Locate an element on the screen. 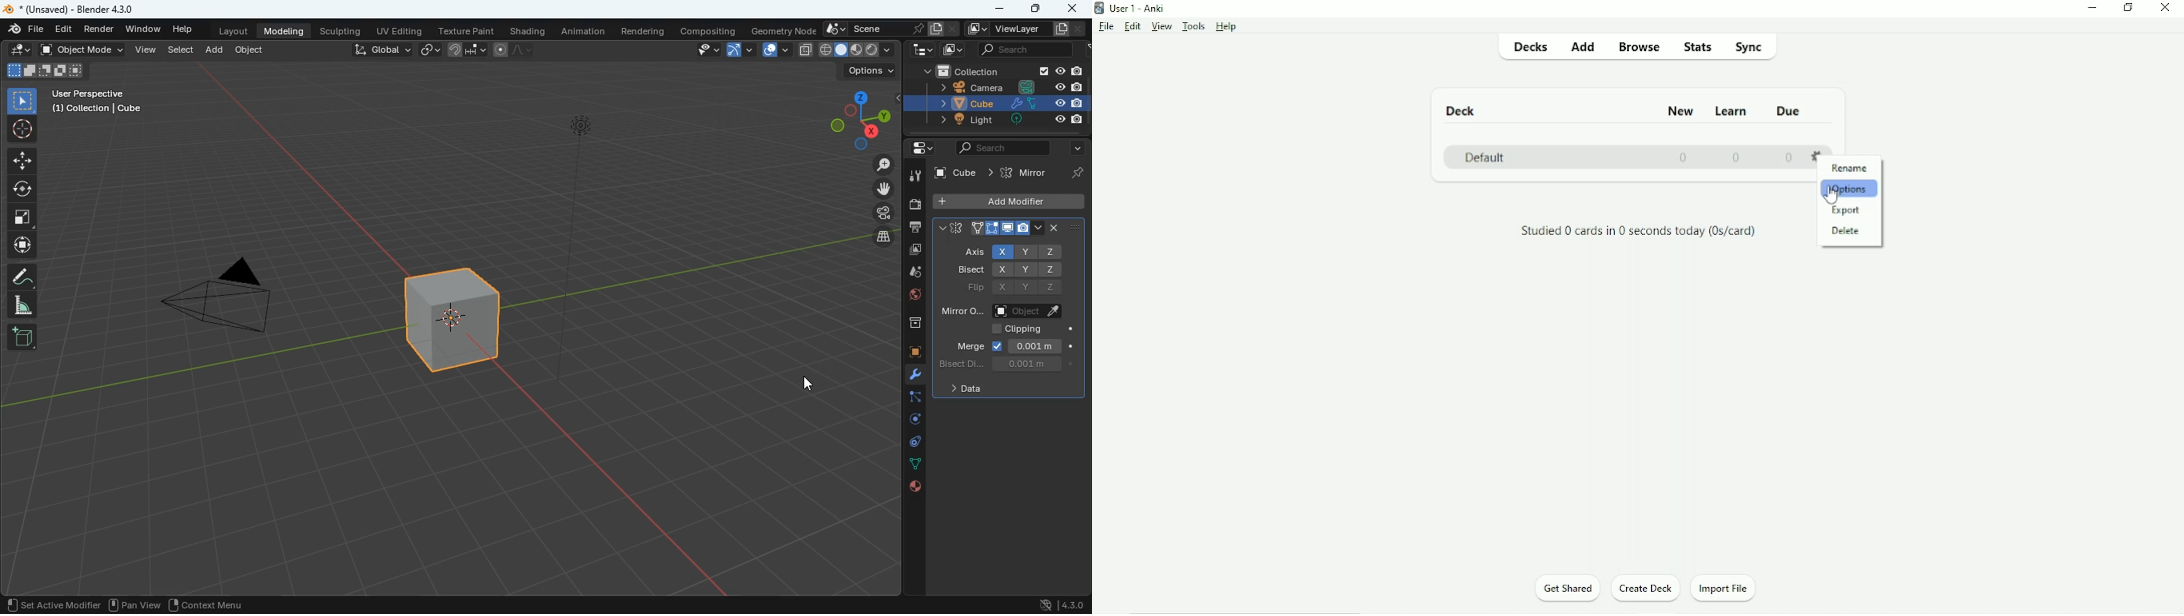 The width and height of the screenshot is (2184, 616). camera is located at coordinates (231, 301).